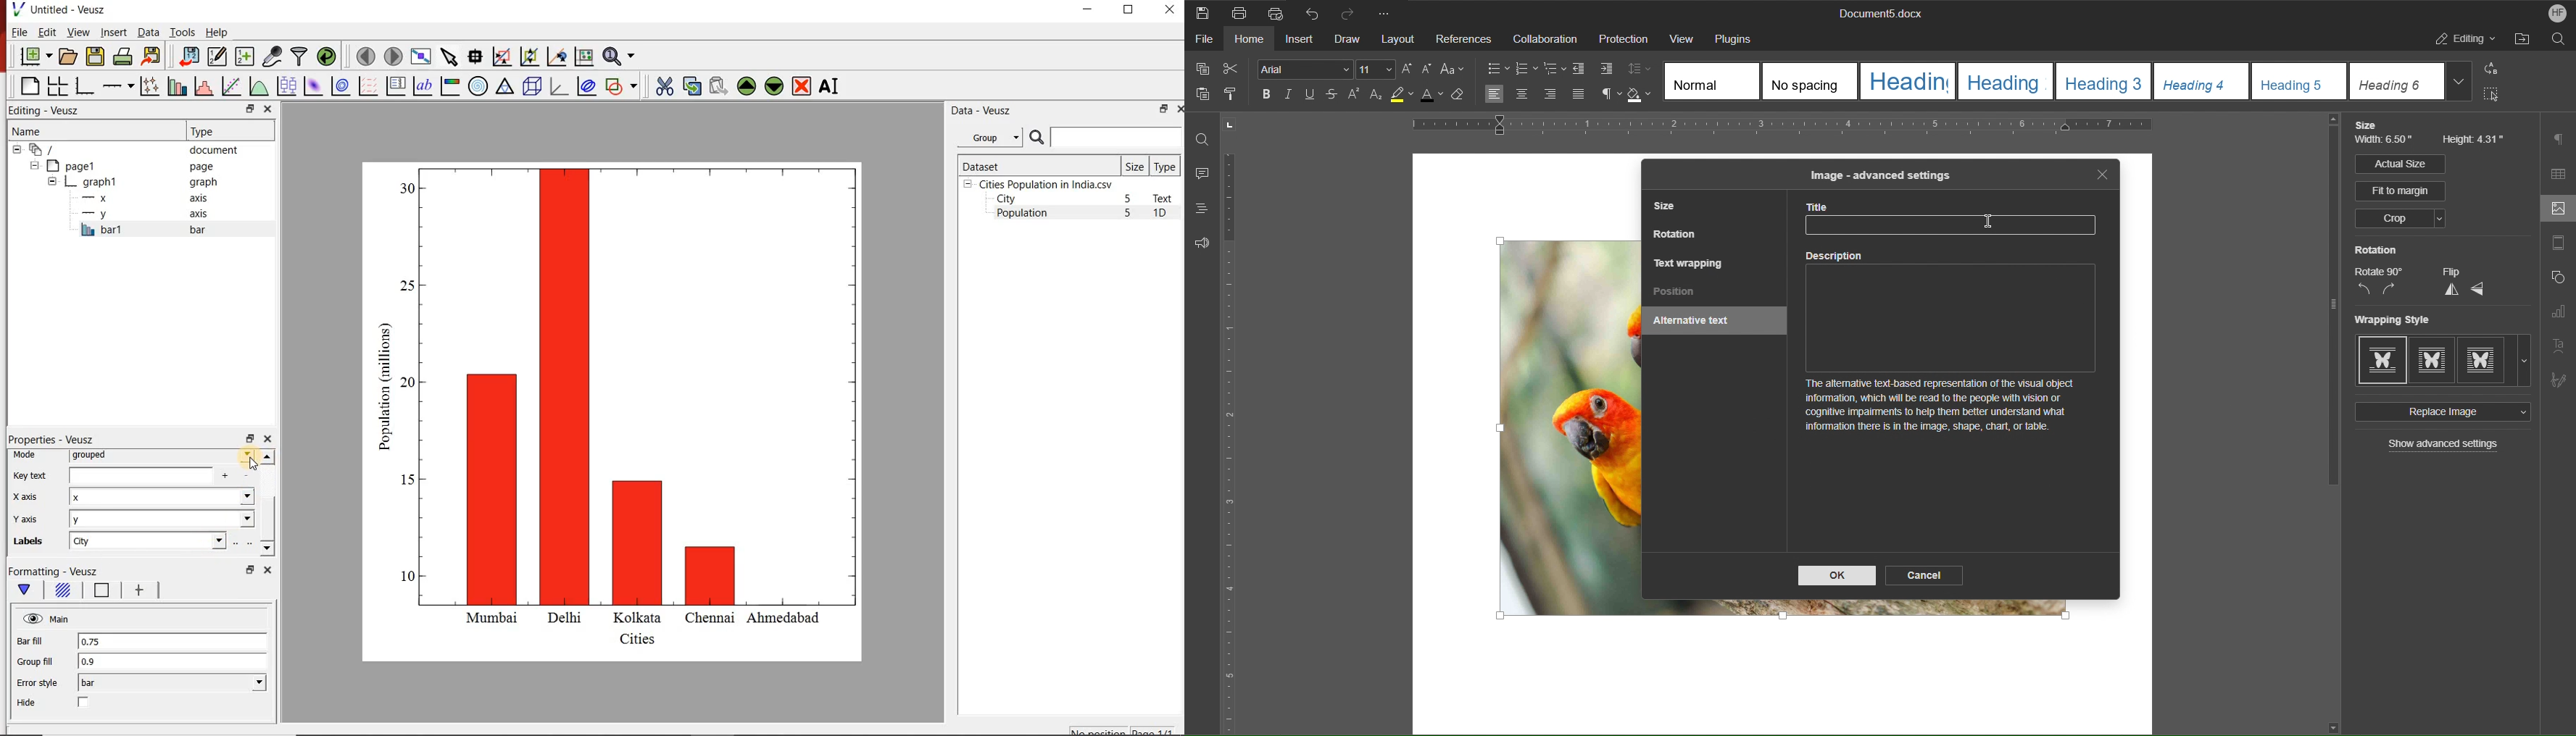 This screenshot has width=2576, height=756. I want to click on Width, so click(2386, 142).